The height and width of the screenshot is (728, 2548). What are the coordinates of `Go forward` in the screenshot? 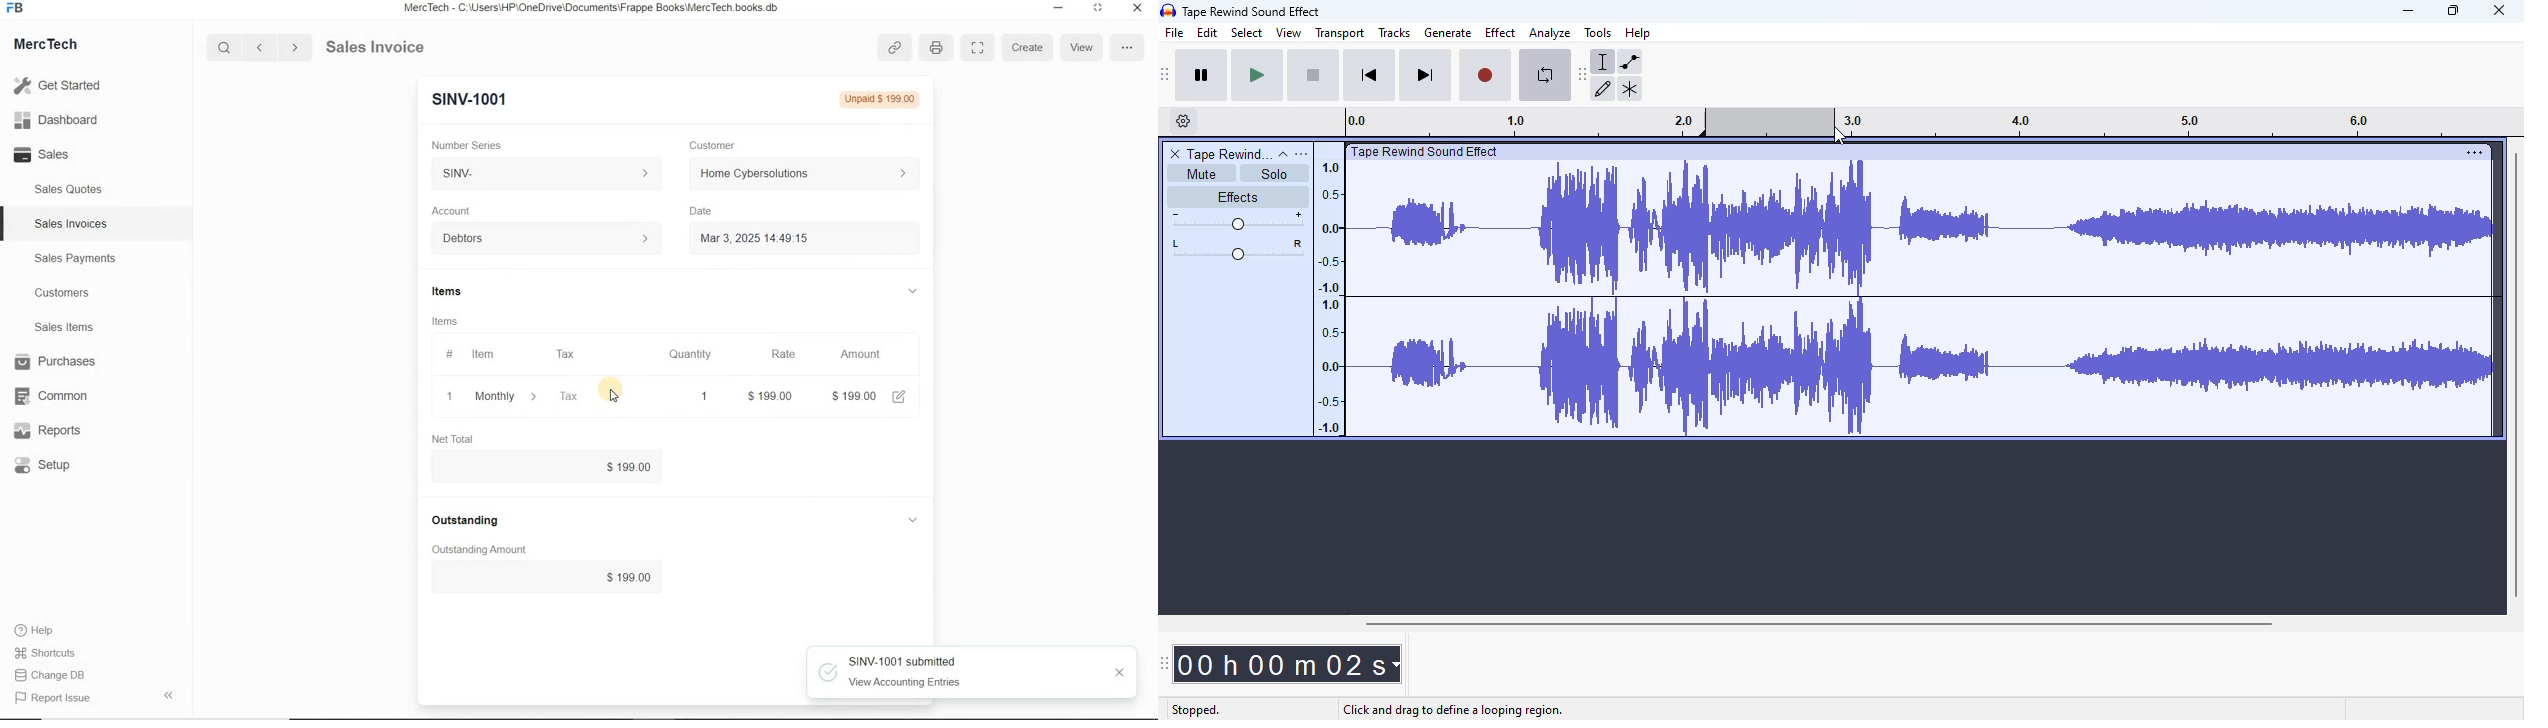 It's located at (294, 48).